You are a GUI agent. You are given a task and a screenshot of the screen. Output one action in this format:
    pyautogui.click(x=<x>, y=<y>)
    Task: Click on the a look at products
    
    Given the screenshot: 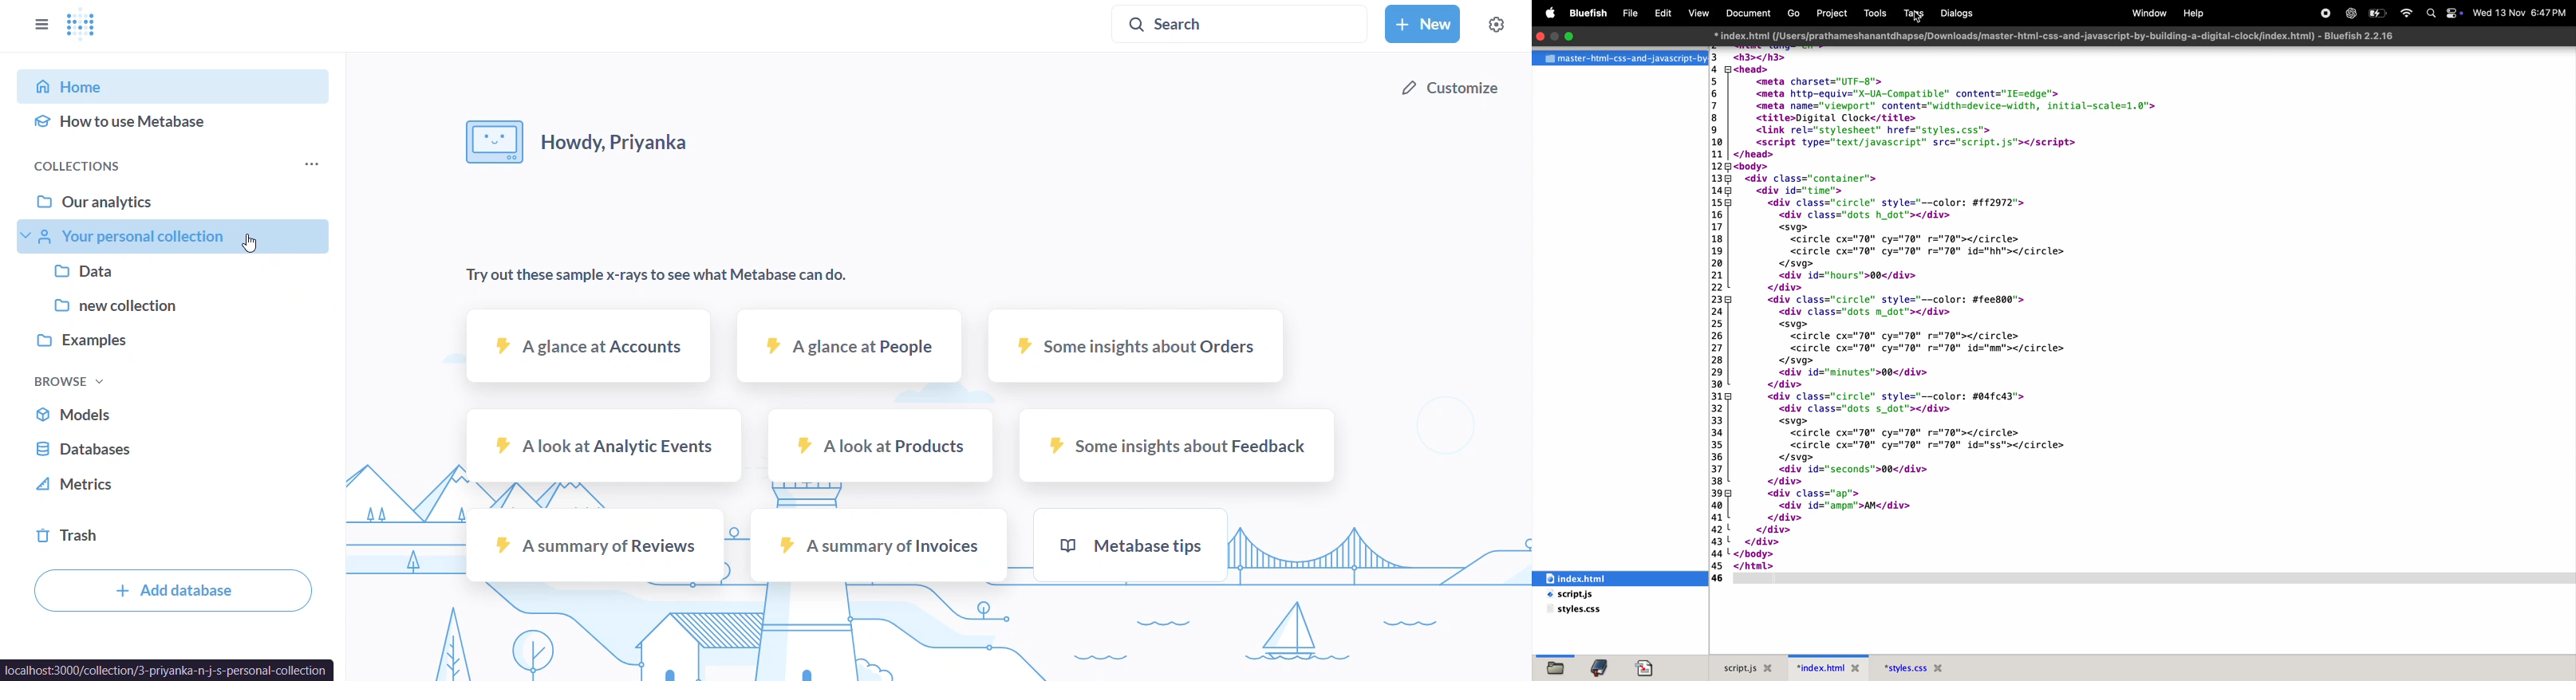 What is the action you would take?
    pyautogui.click(x=881, y=446)
    